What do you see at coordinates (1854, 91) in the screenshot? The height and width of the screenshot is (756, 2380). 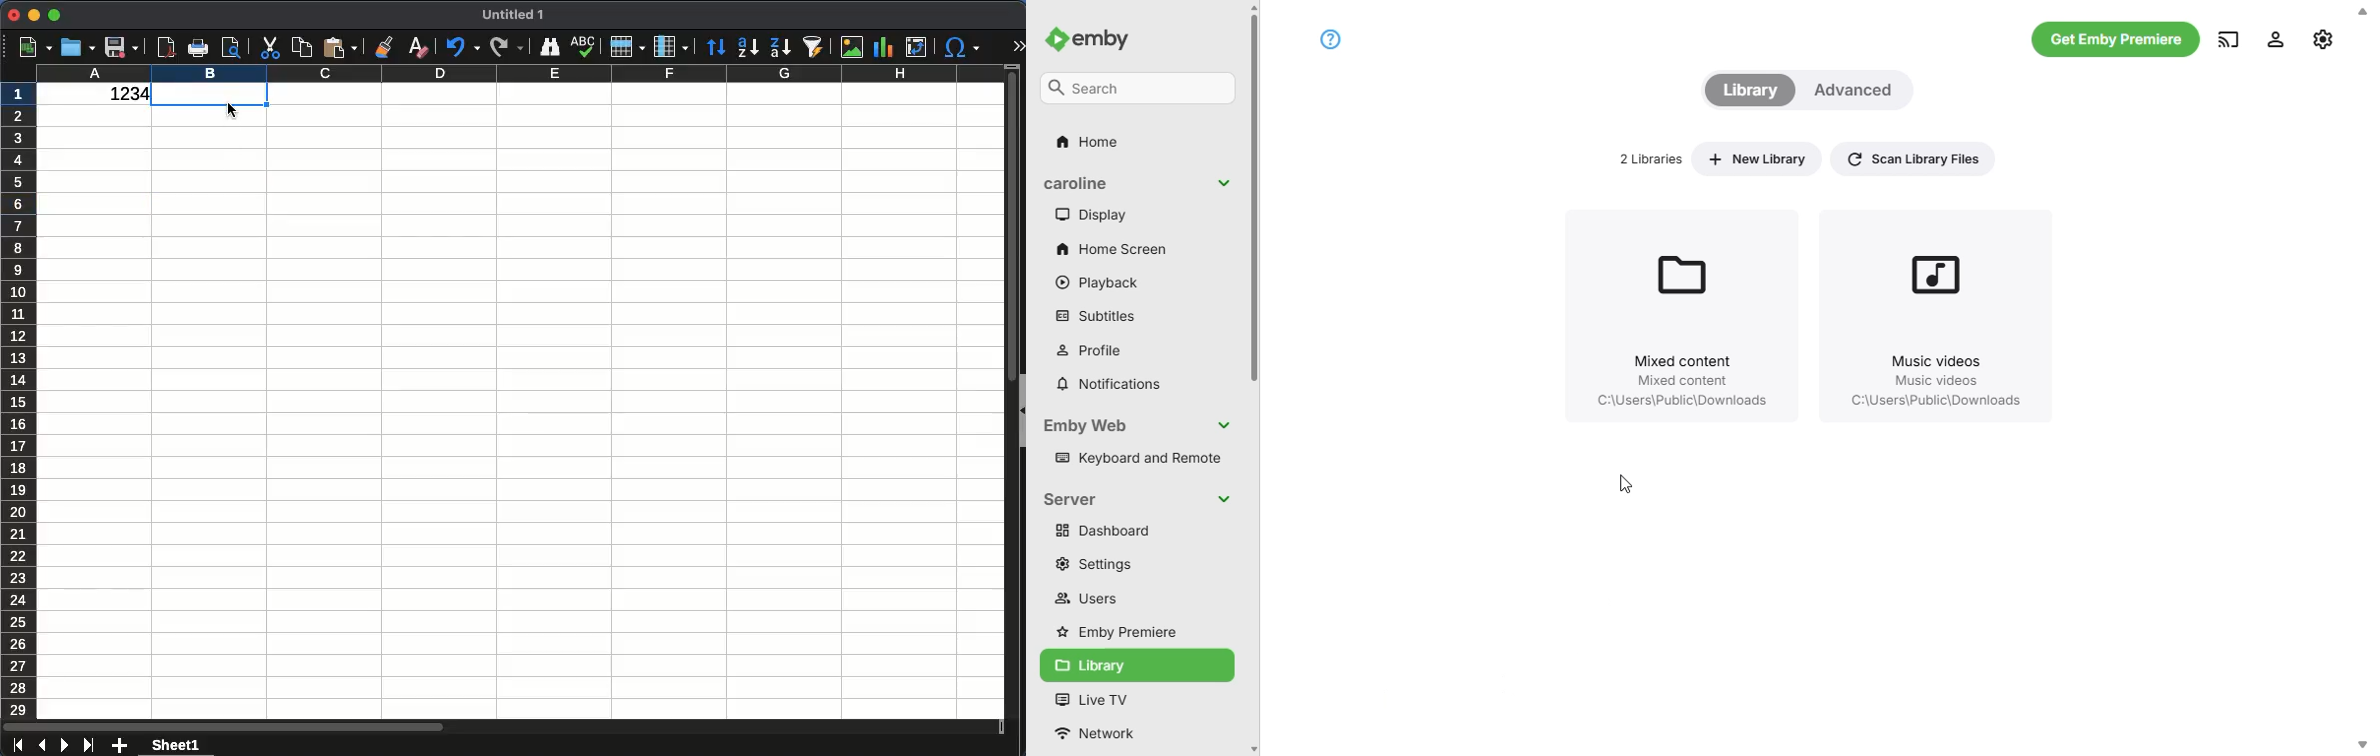 I see `advanced` at bounding box center [1854, 91].